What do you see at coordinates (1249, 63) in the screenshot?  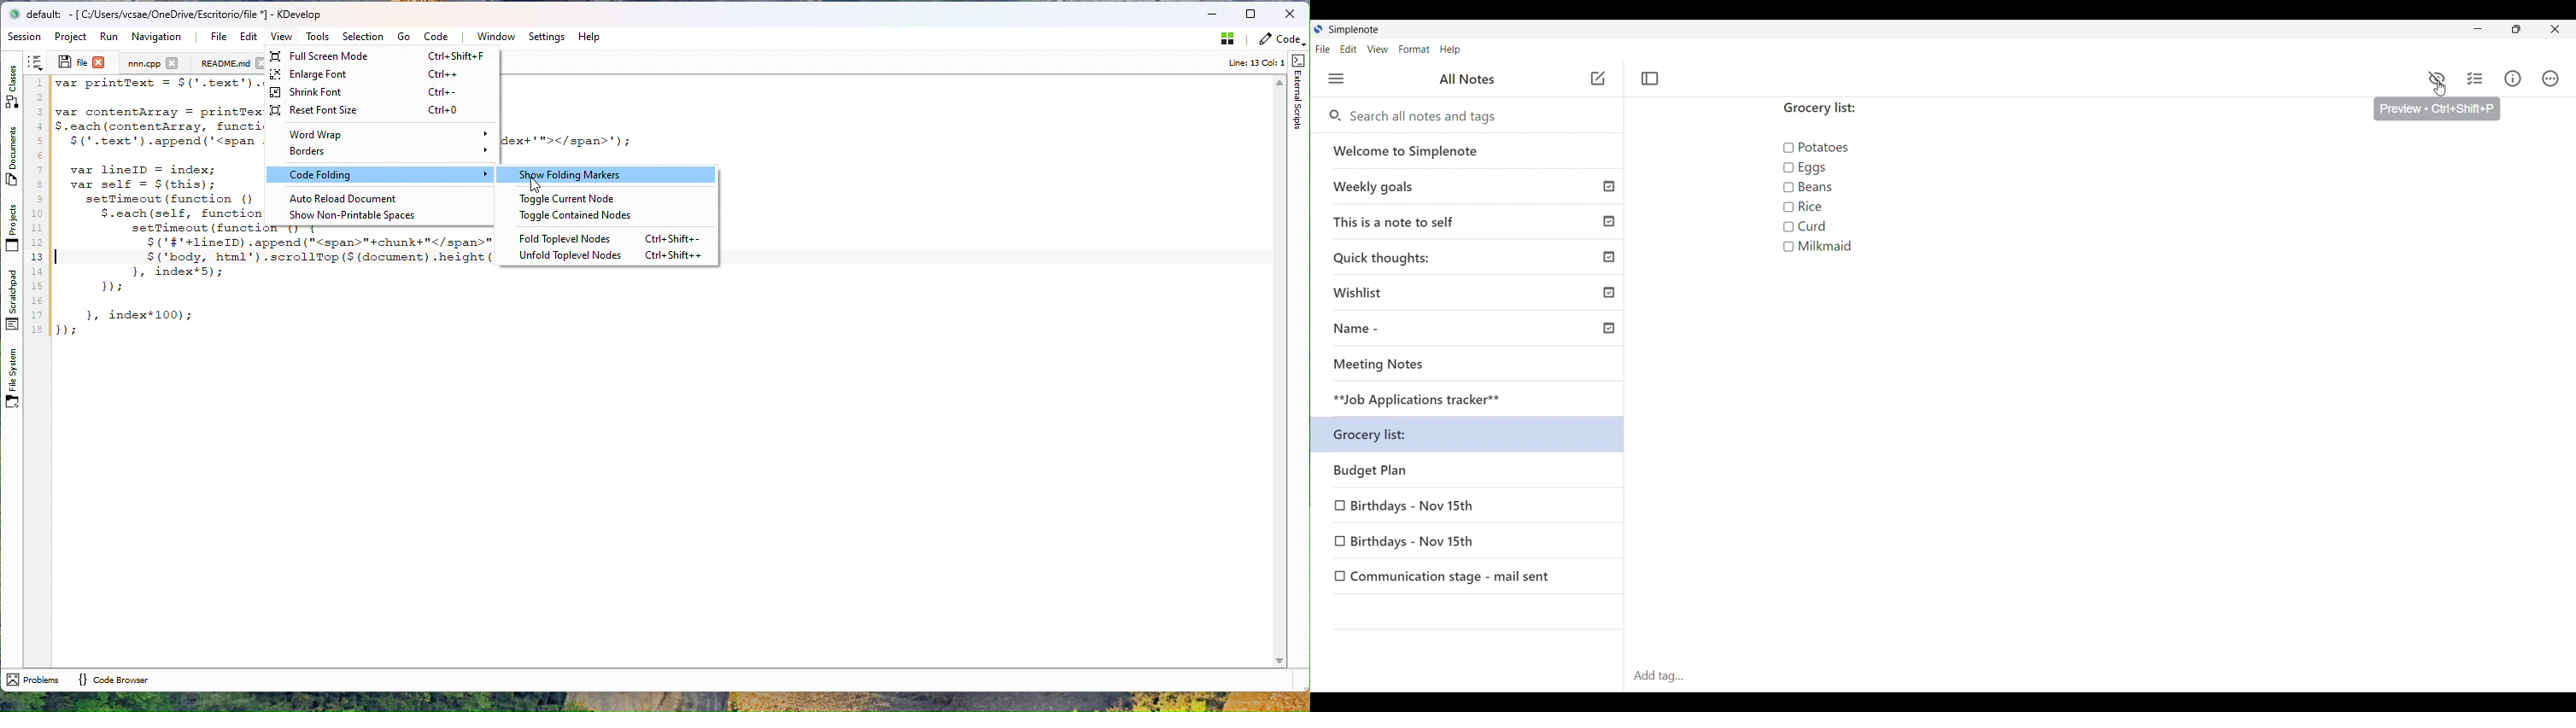 I see `info` at bounding box center [1249, 63].